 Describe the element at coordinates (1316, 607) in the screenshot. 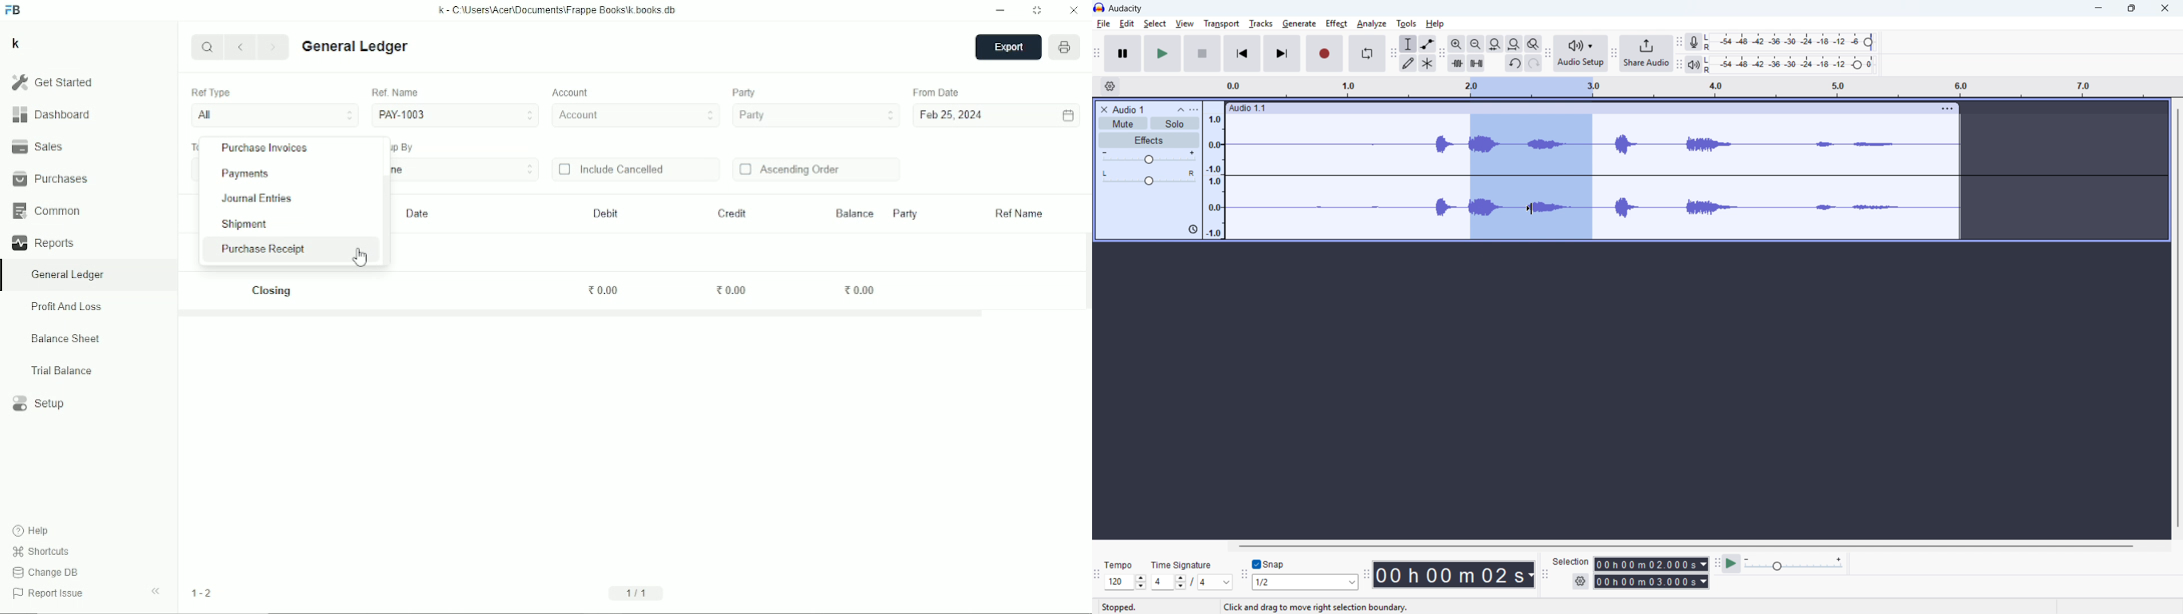

I see `Click and drag to move right selection boundary.` at that location.